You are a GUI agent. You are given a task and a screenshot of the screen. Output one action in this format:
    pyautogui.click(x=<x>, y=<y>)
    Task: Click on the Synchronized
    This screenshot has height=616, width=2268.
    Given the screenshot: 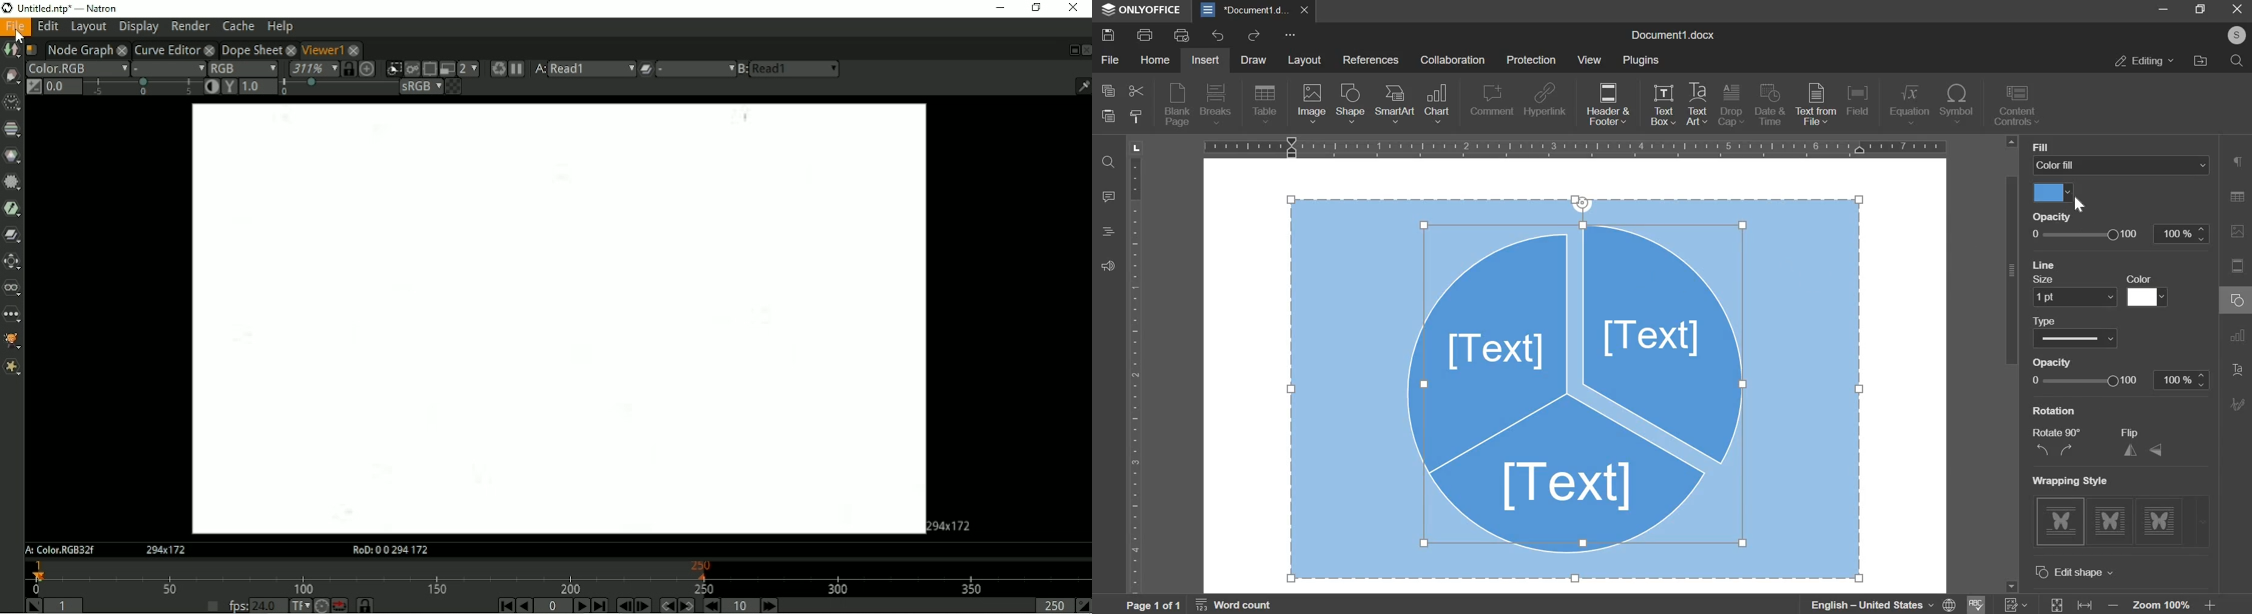 What is the action you would take?
    pyautogui.click(x=347, y=70)
    